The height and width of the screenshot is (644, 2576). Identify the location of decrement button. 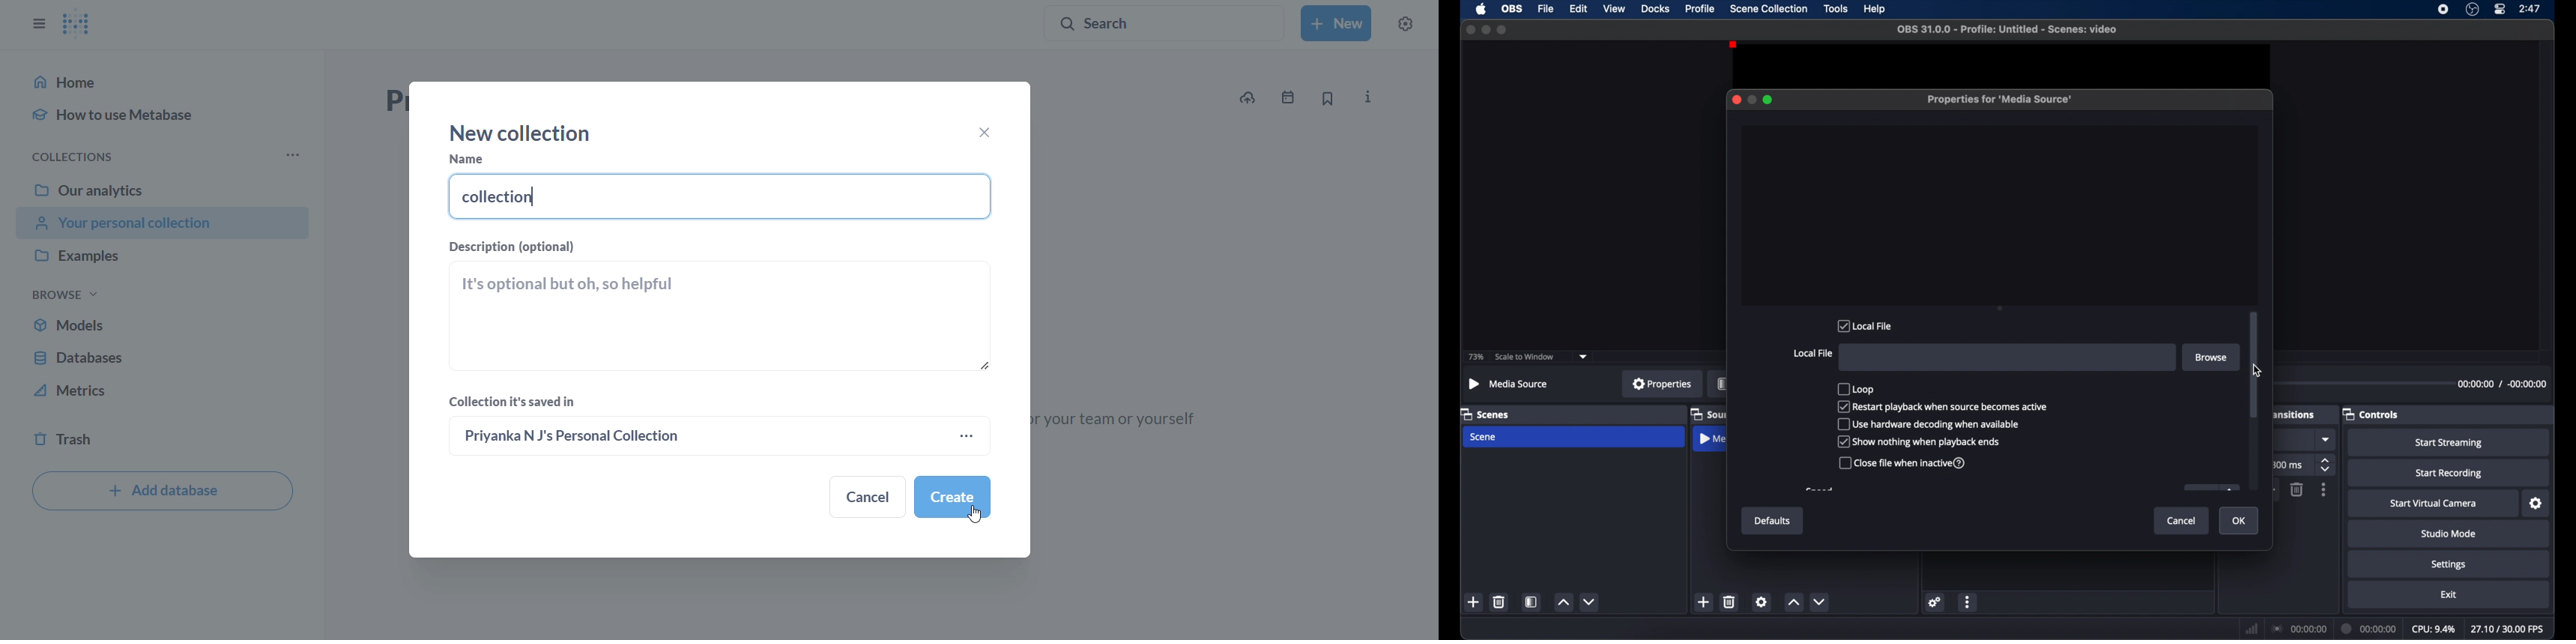
(1819, 601).